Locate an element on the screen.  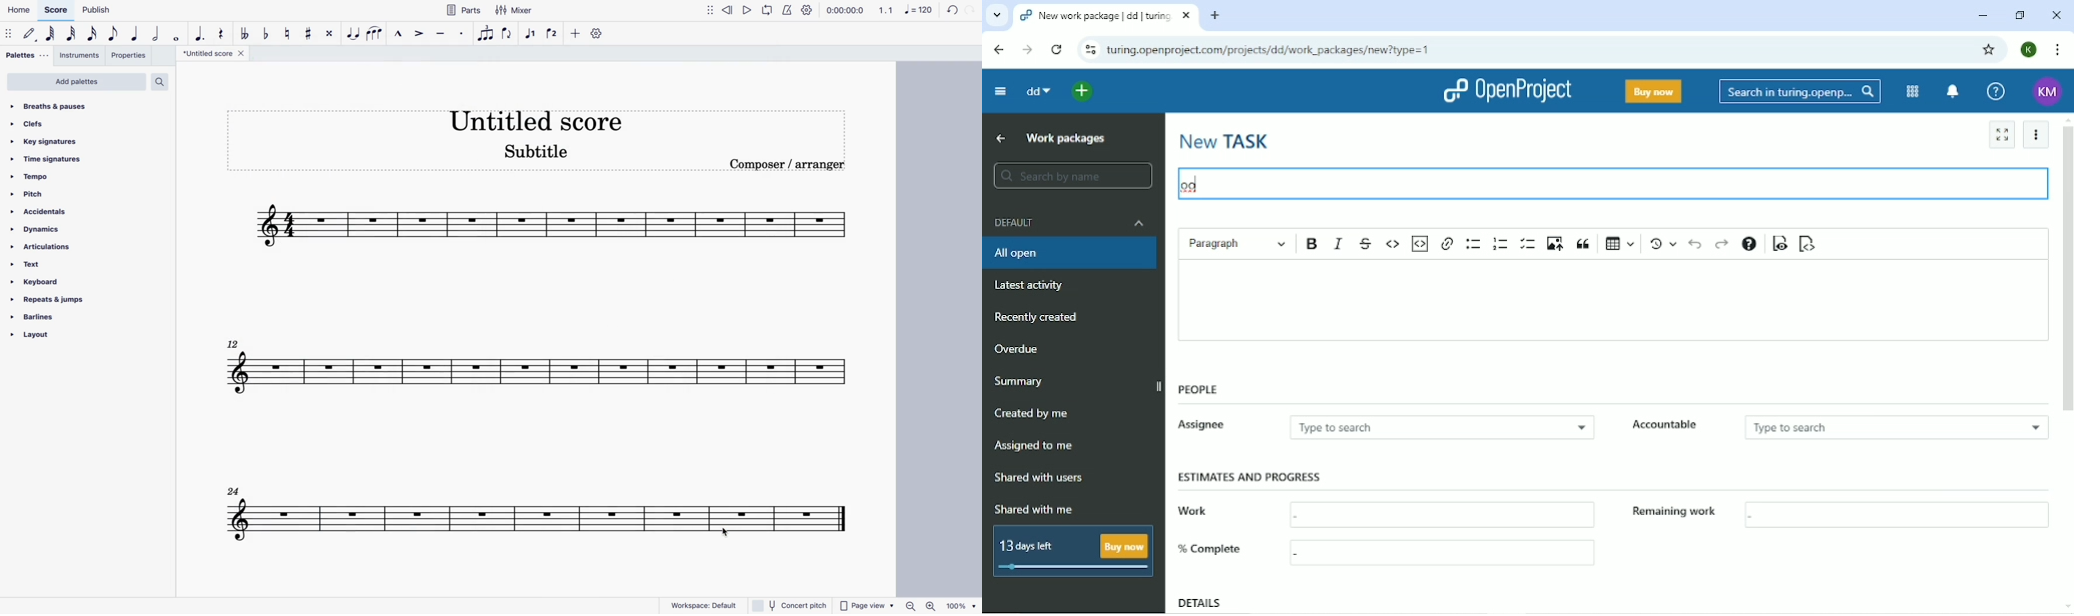
More is located at coordinates (708, 8).